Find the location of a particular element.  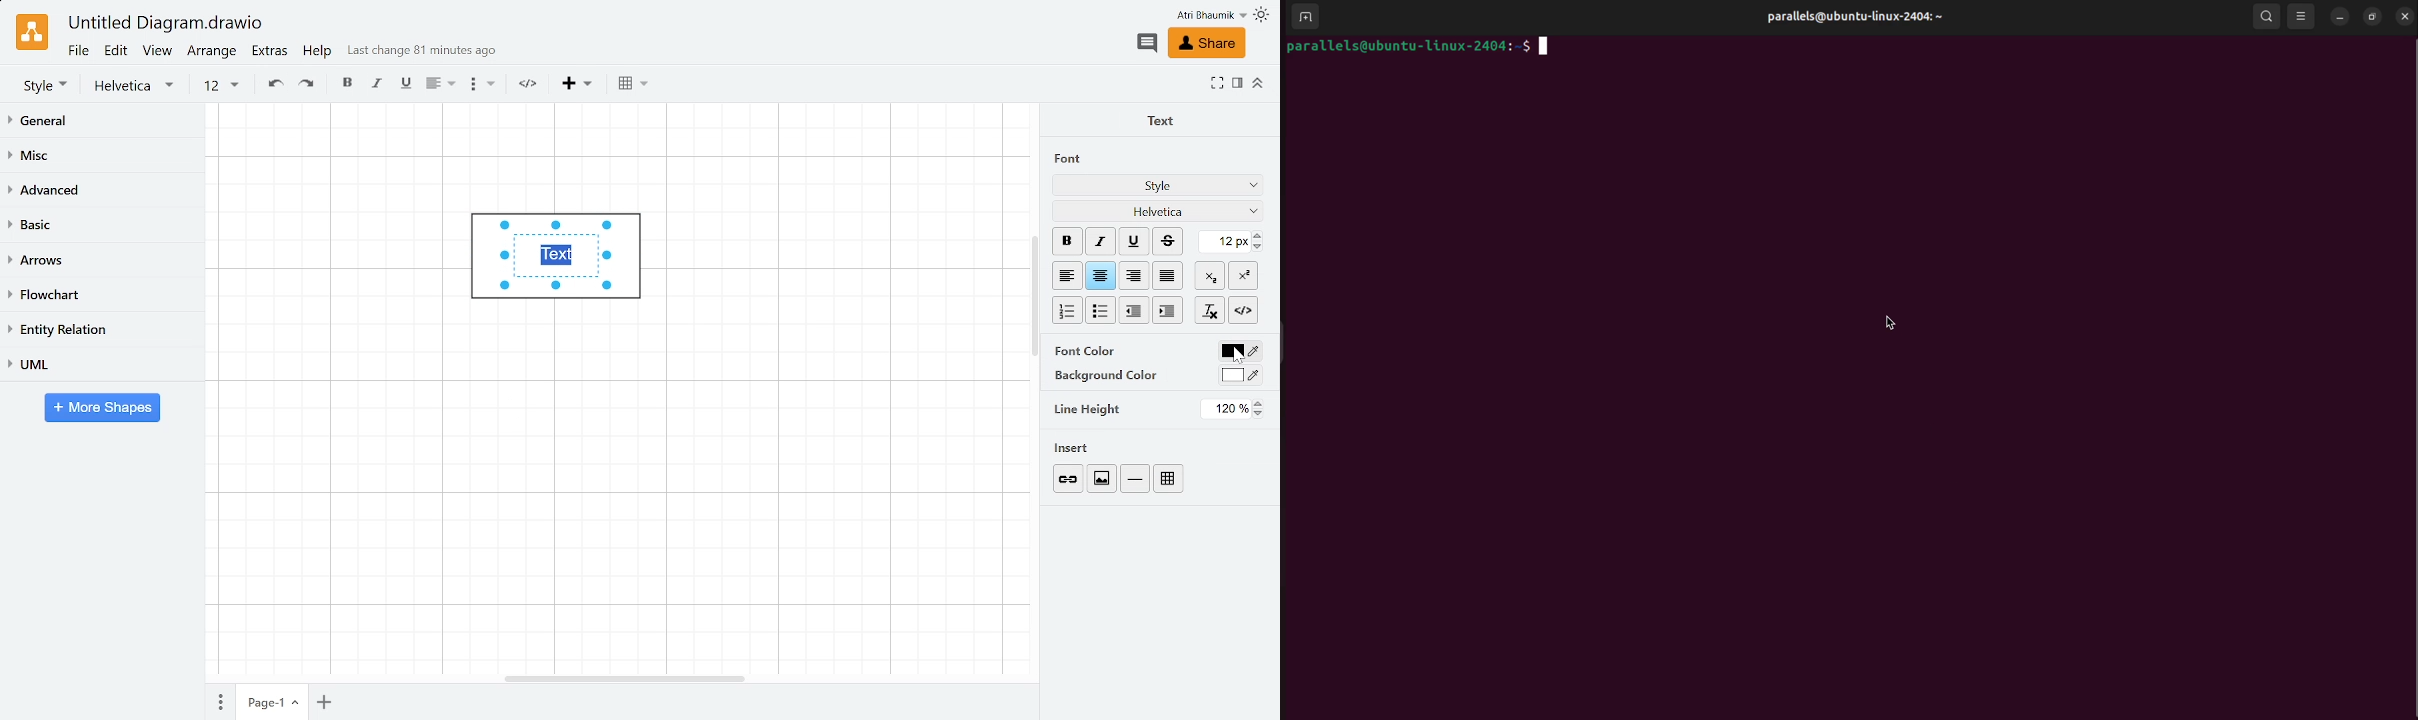

Allign left is located at coordinates (1066, 275).